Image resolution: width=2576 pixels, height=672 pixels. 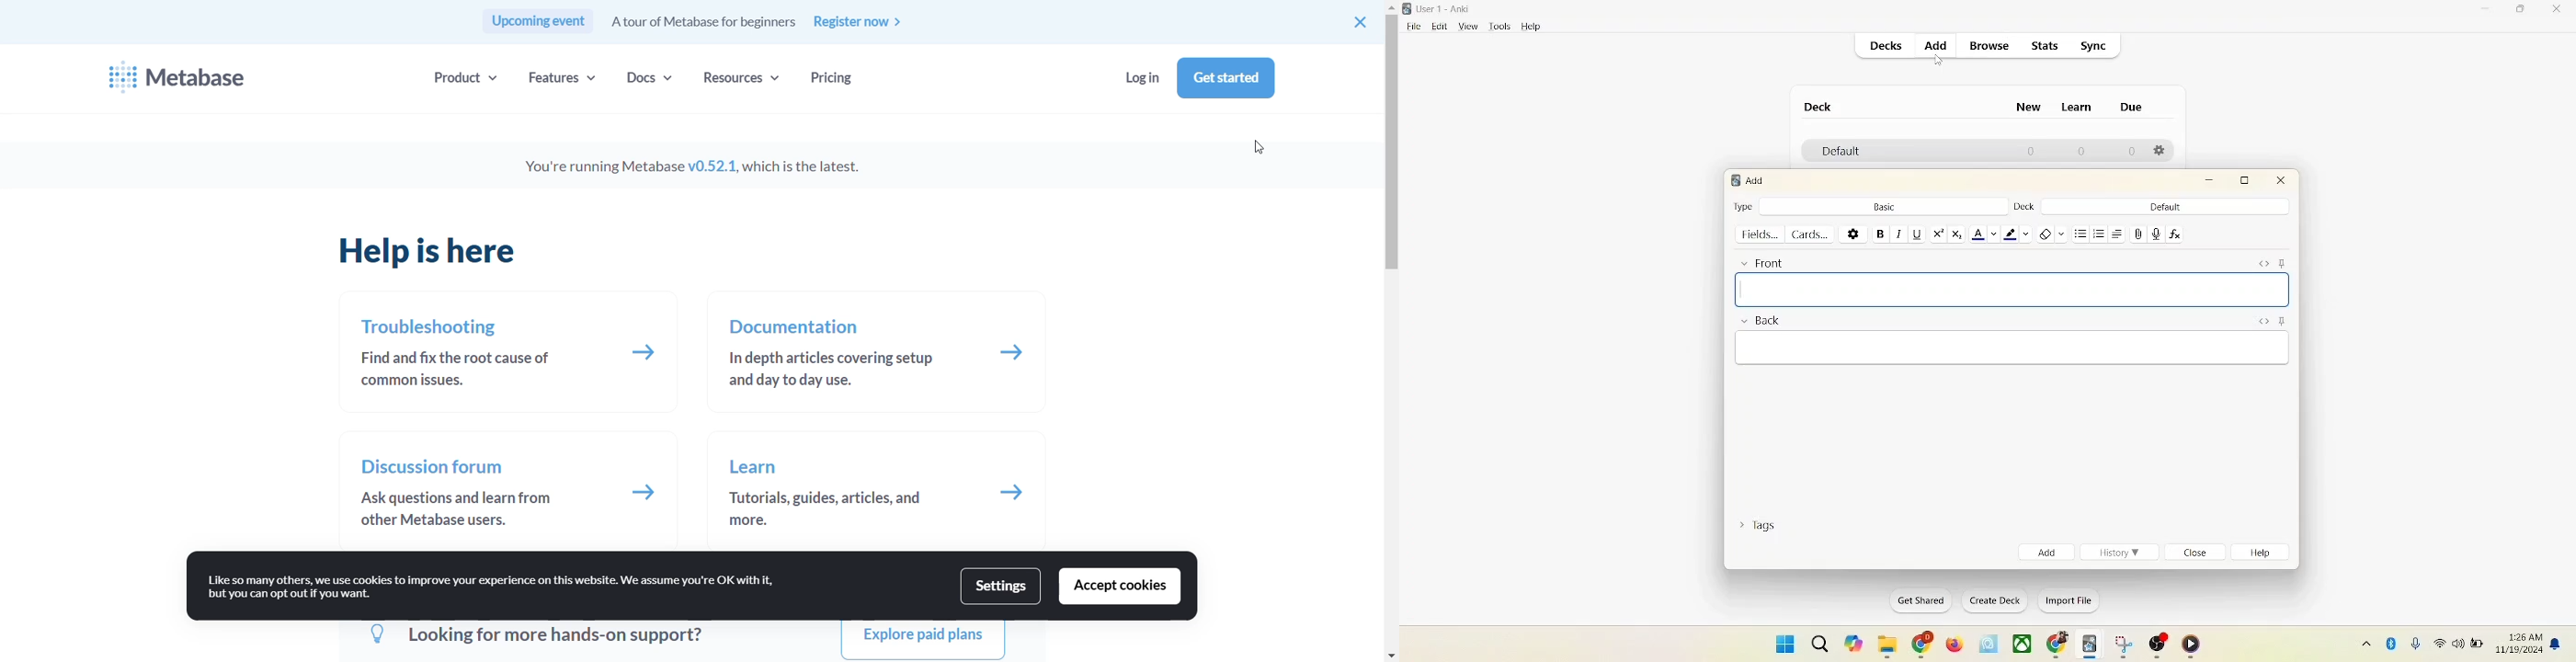 I want to click on docs, so click(x=648, y=77).